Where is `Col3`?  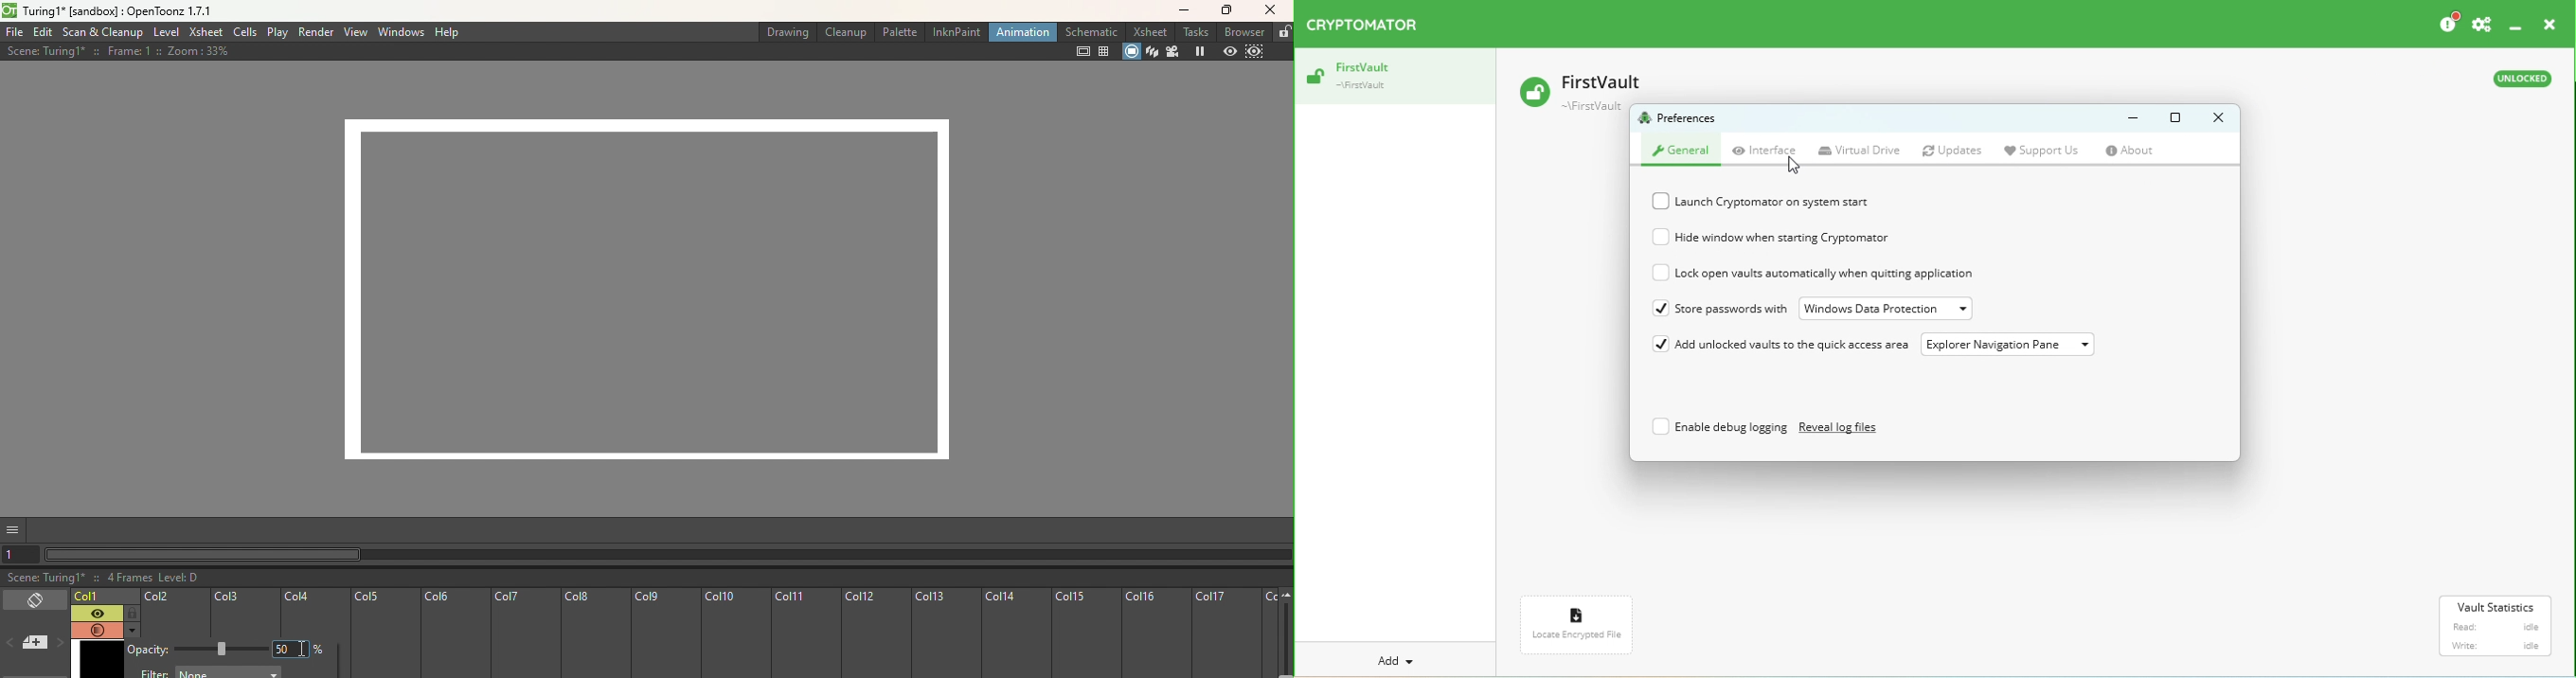 Col3 is located at coordinates (245, 614).